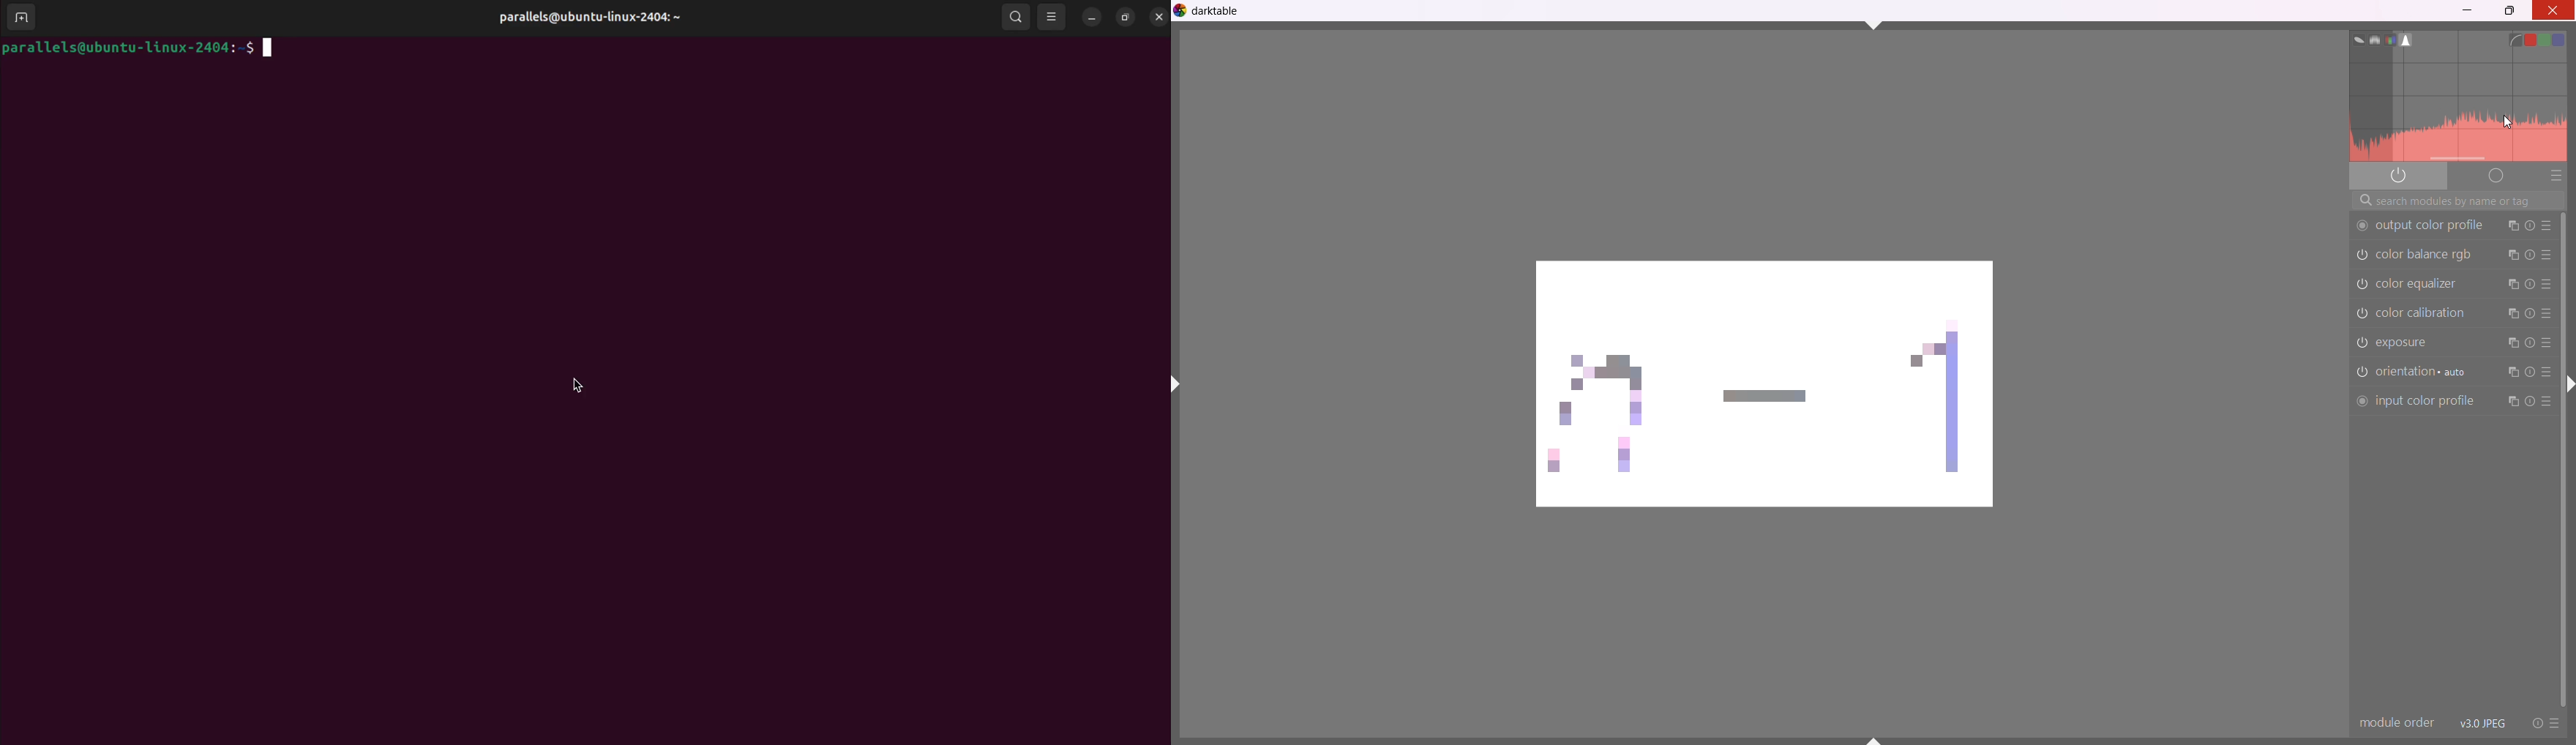  What do you see at coordinates (2529, 226) in the screenshot?
I see `reset parameters` at bounding box center [2529, 226].